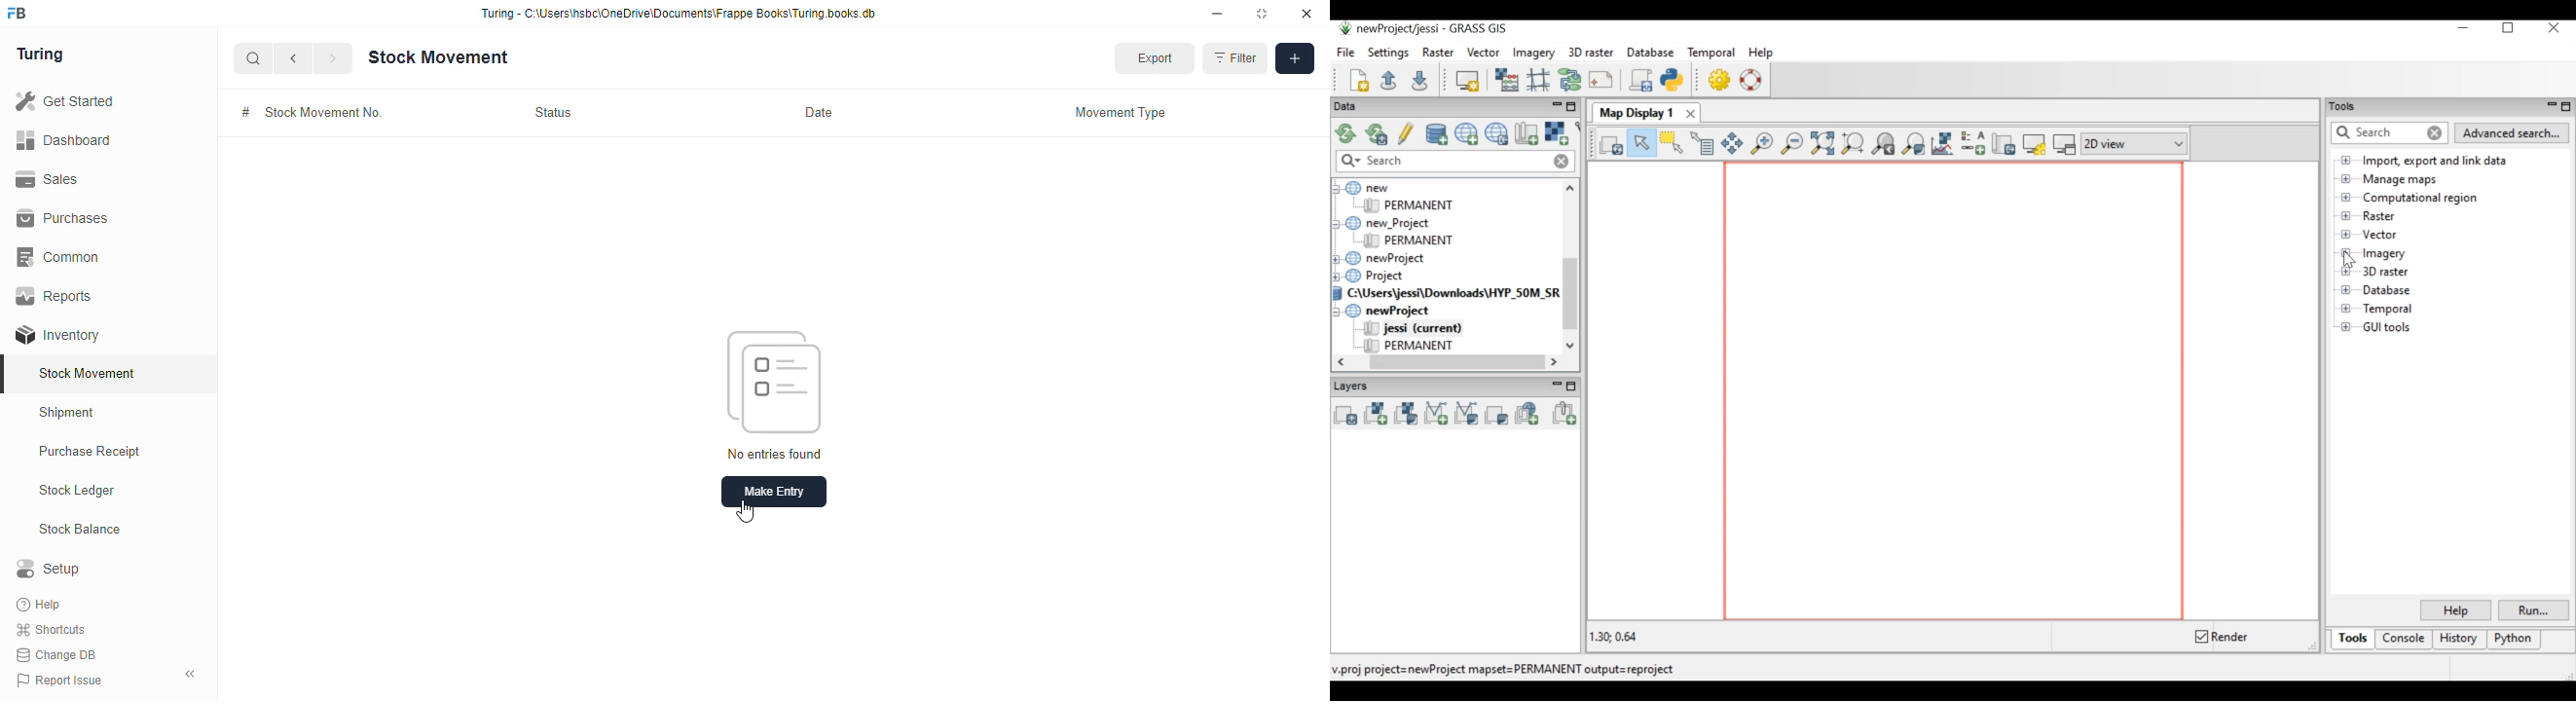  I want to click on stock movement no., so click(324, 112).